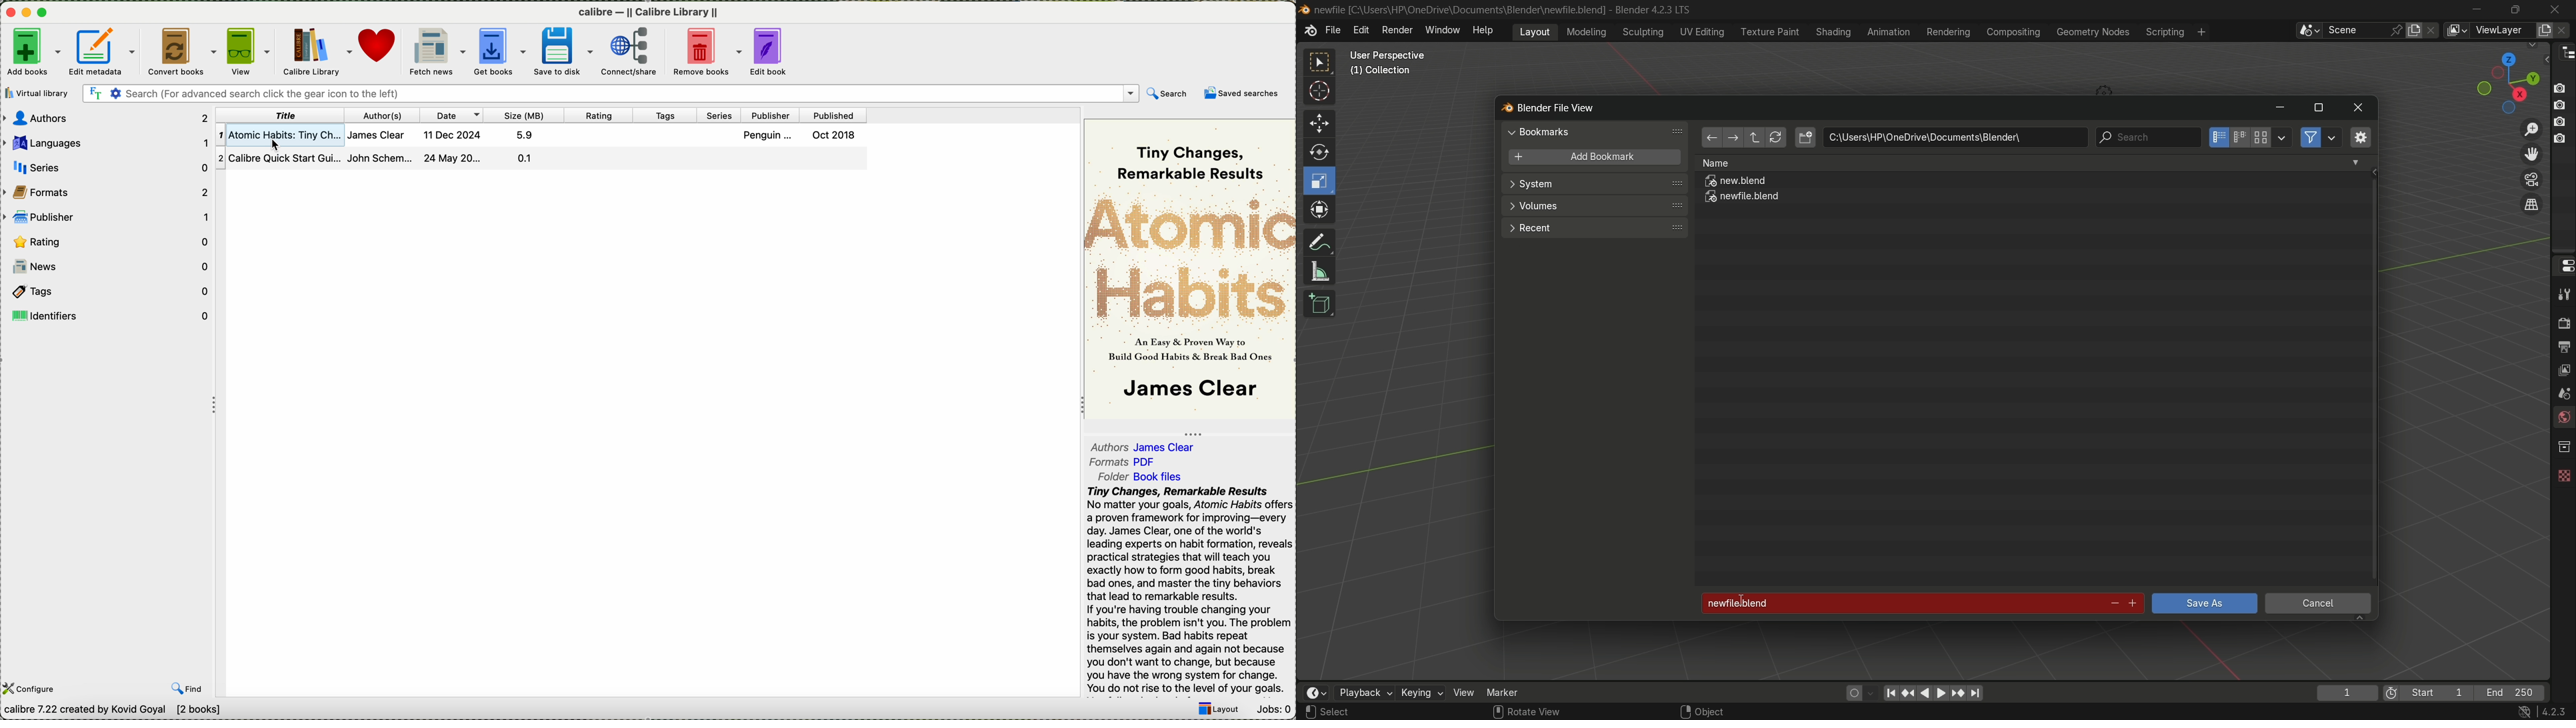  Describe the element at coordinates (1950, 32) in the screenshot. I see `rendering menu` at that location.